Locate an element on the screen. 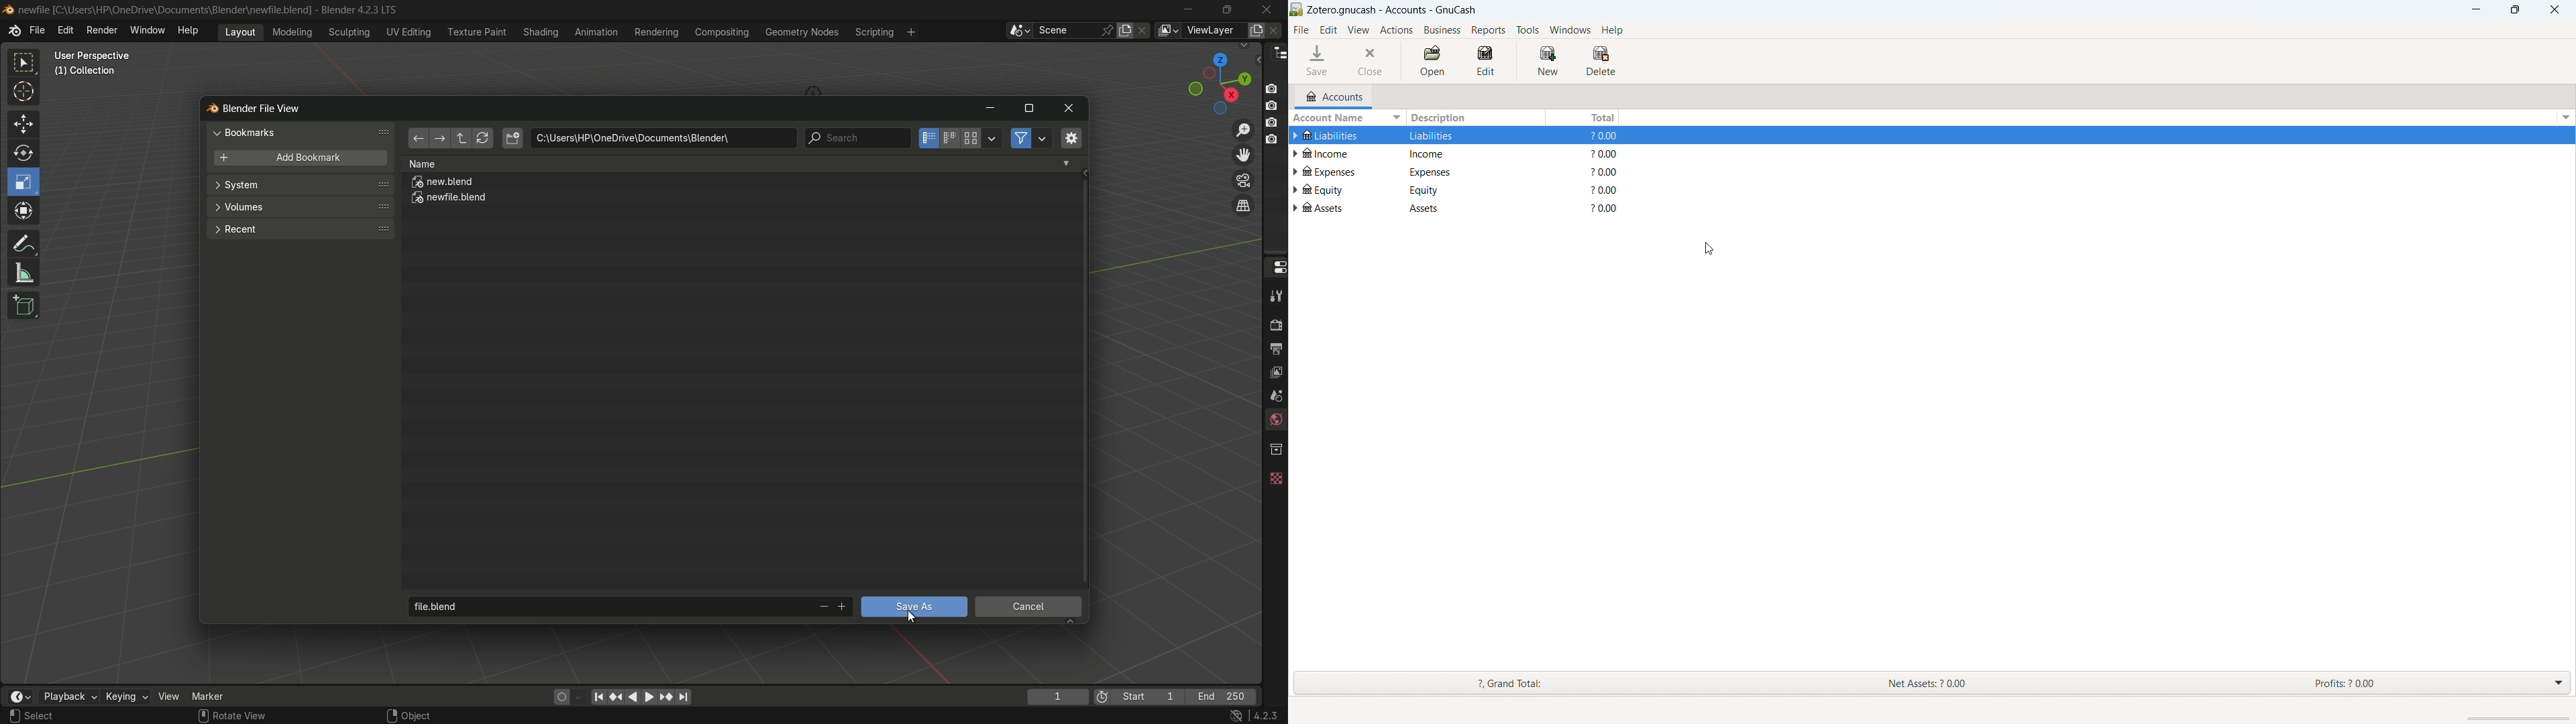 This screenshot has height=728, width=2576. Assets is located at coordinates (1330, 208).